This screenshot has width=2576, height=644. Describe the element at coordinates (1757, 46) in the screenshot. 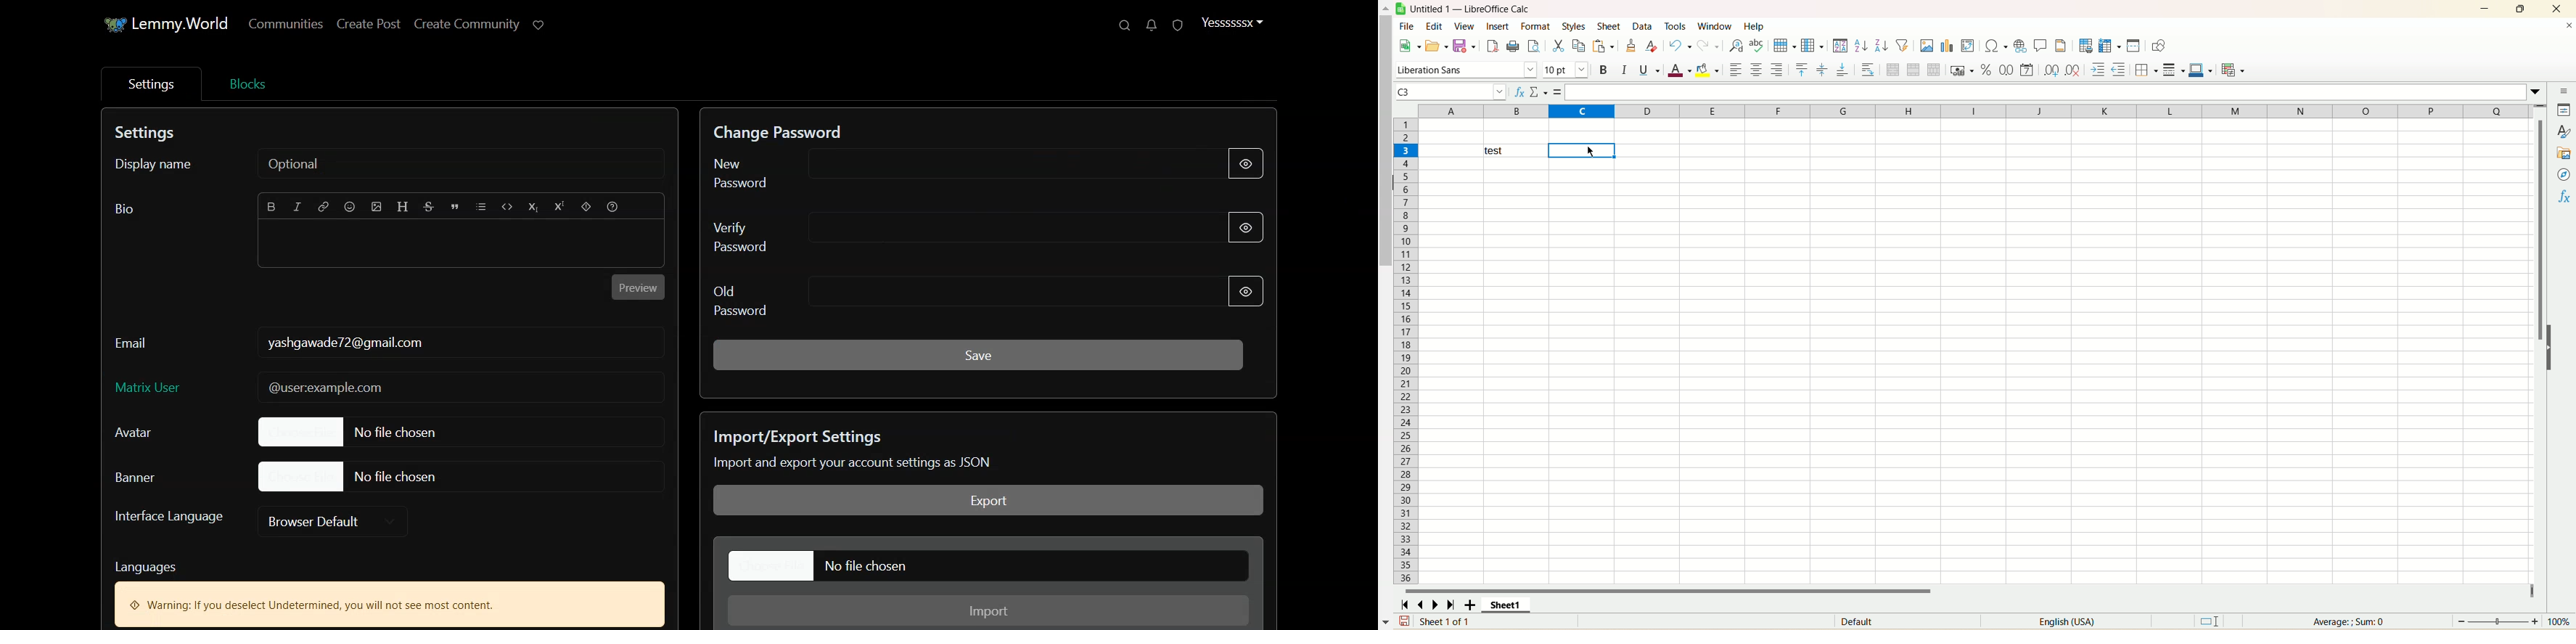

I see `spell check` at that location.